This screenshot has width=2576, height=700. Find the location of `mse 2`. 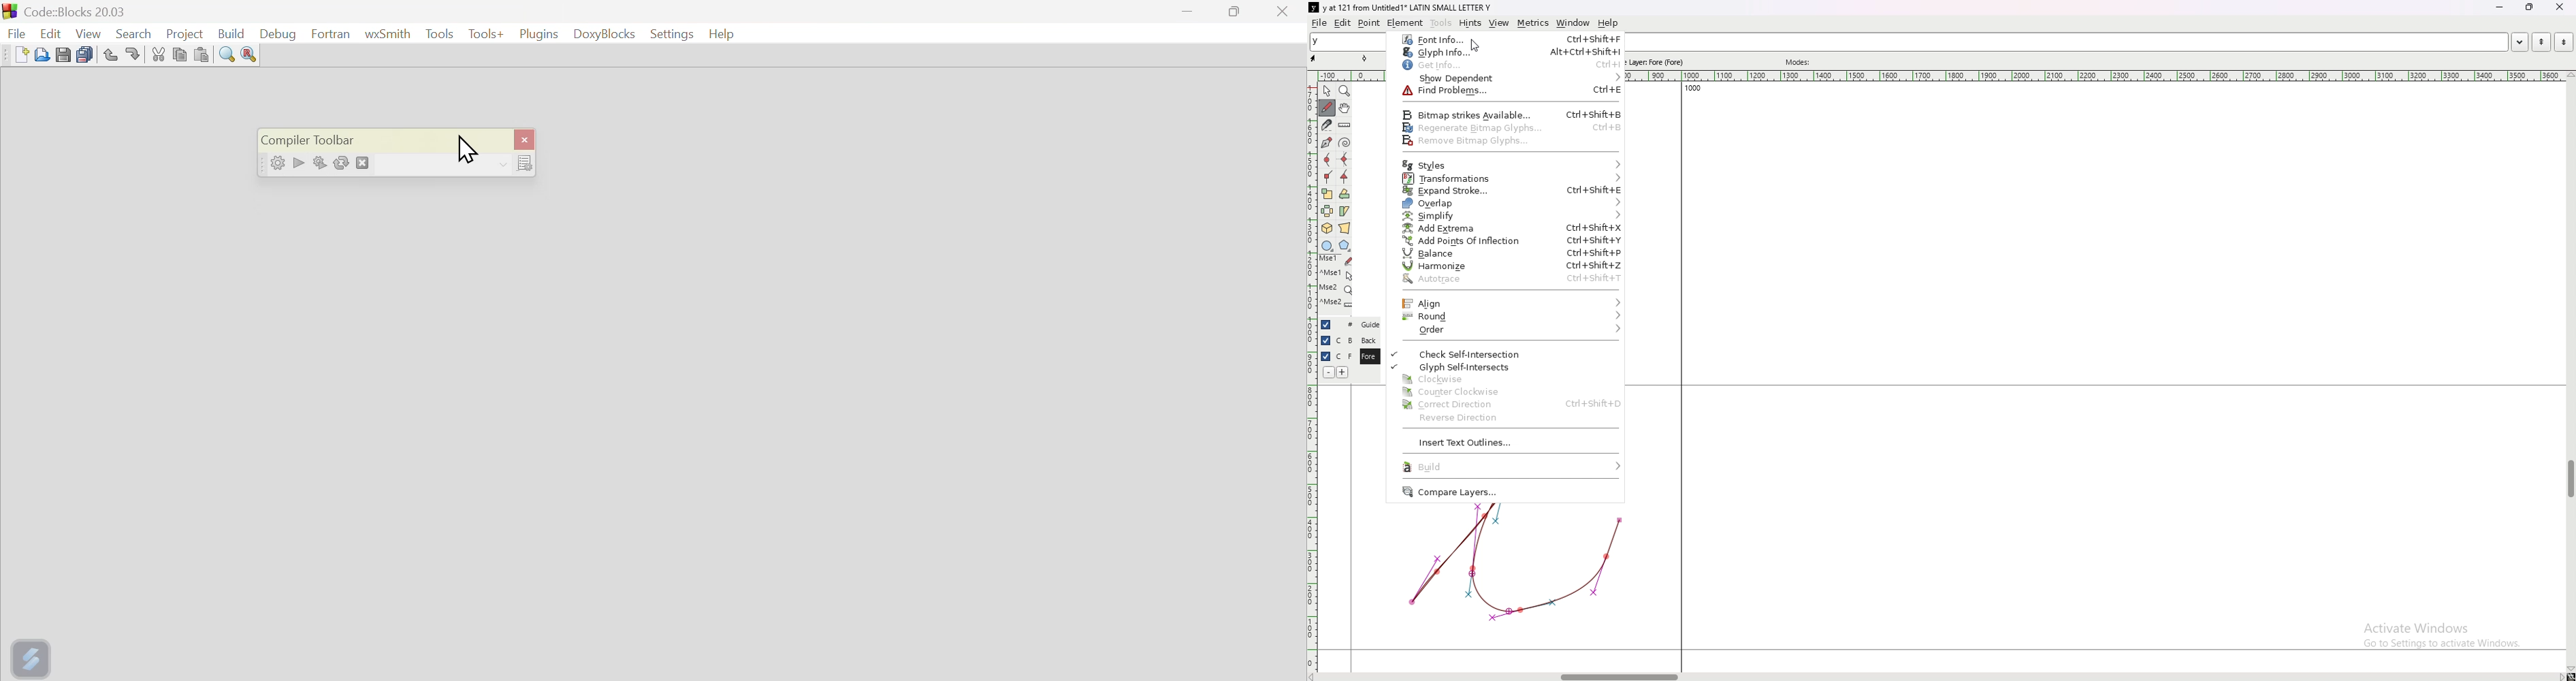

mse 2 is located at coordinates (1336, 304).